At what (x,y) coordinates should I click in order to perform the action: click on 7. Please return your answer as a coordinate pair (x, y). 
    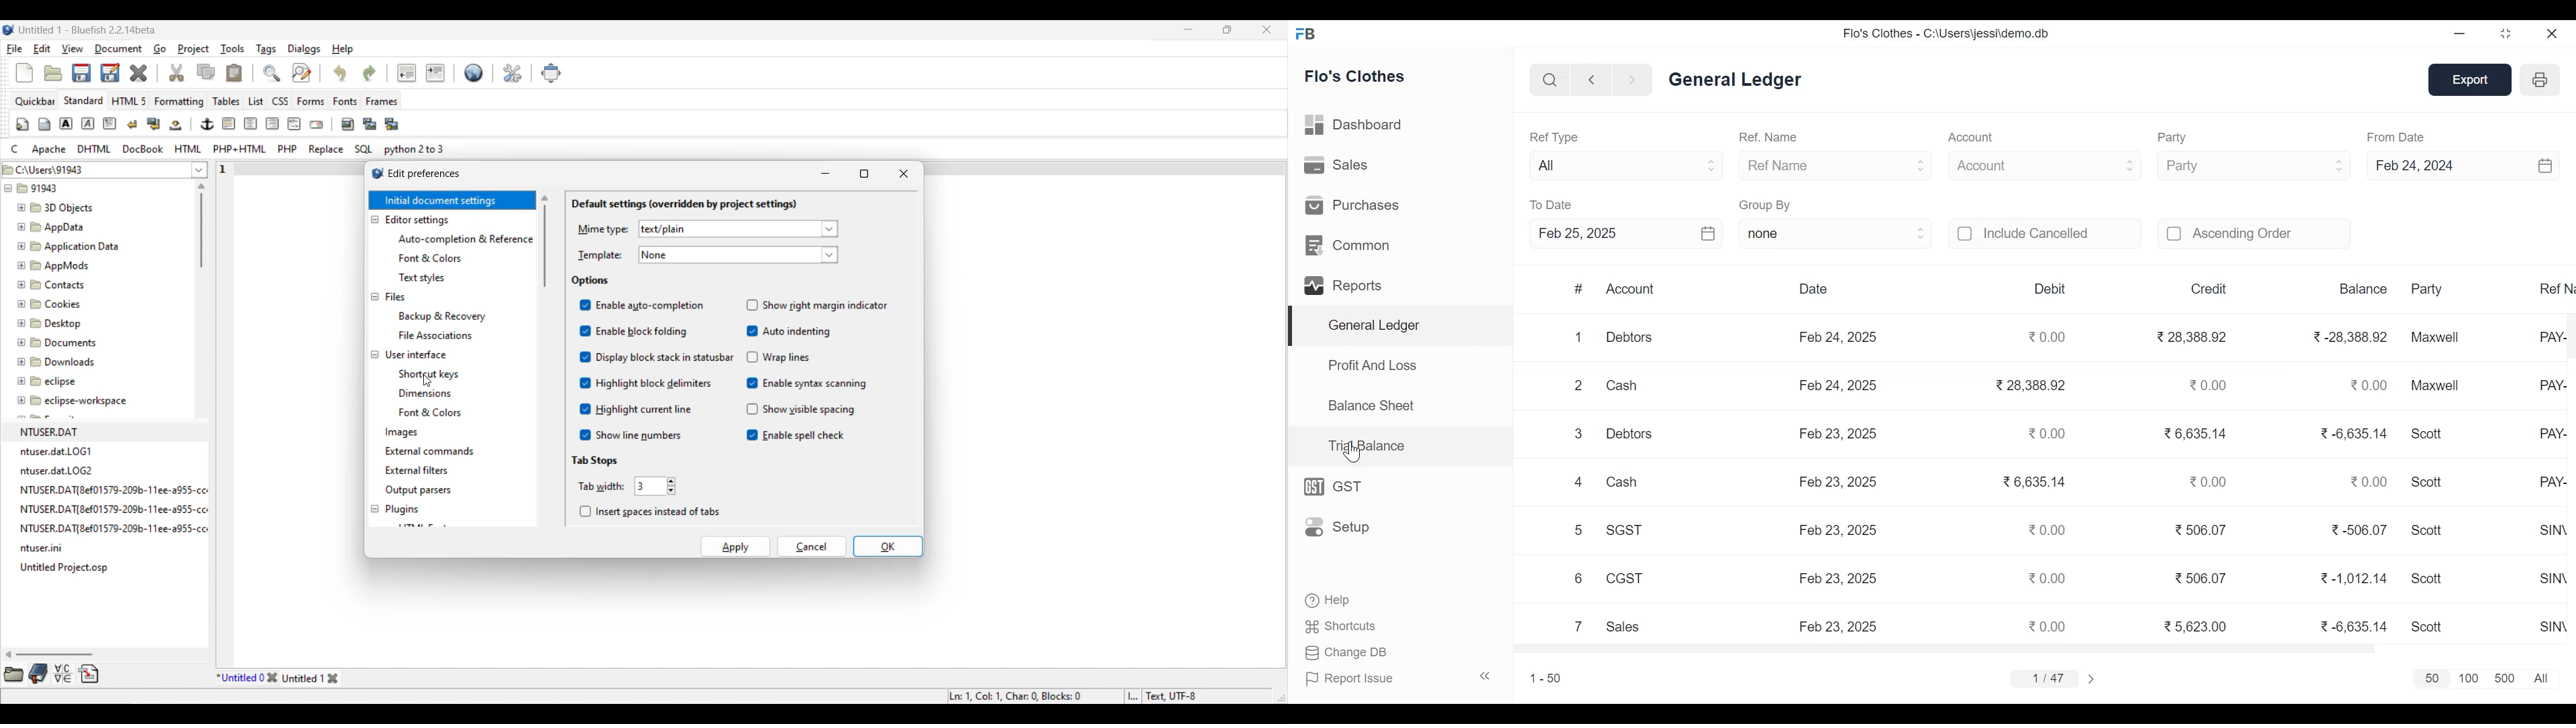
    Looking at the image, I should click on (1578, 625).